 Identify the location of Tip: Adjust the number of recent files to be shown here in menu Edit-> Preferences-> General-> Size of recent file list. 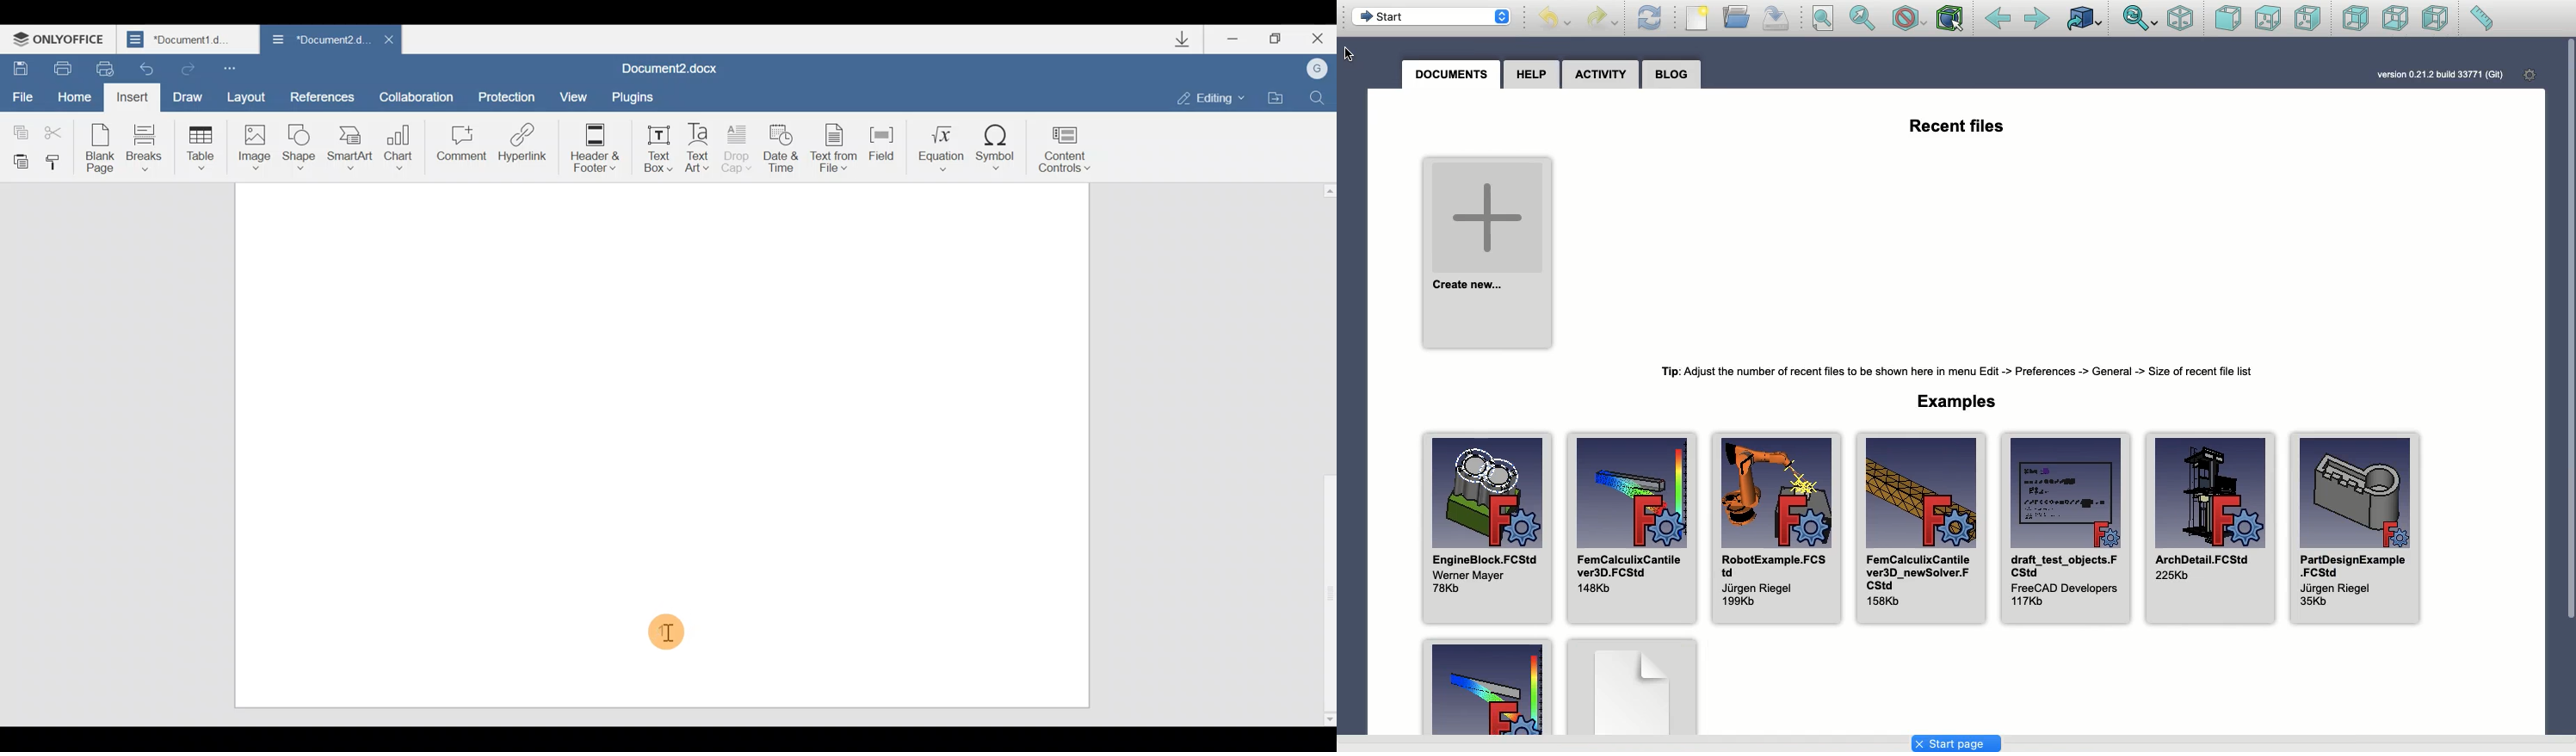
(1958, 372).